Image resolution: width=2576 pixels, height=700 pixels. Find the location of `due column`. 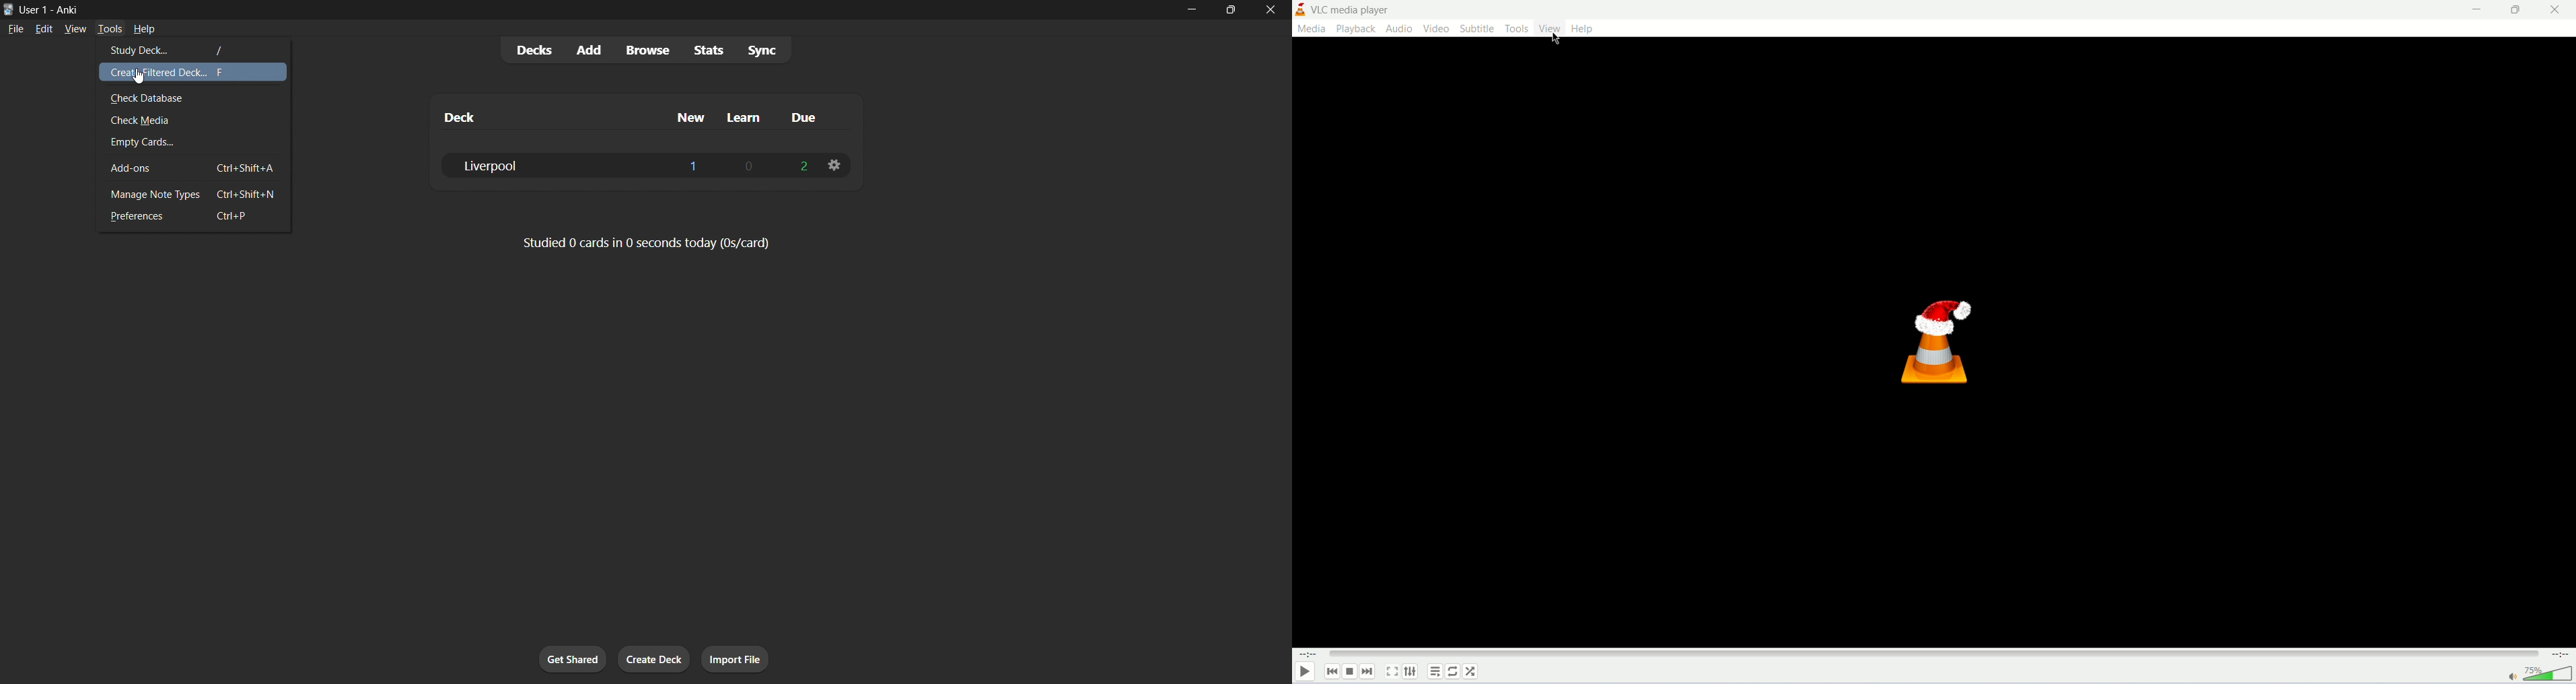

due column is located at coordinates (808, 117).